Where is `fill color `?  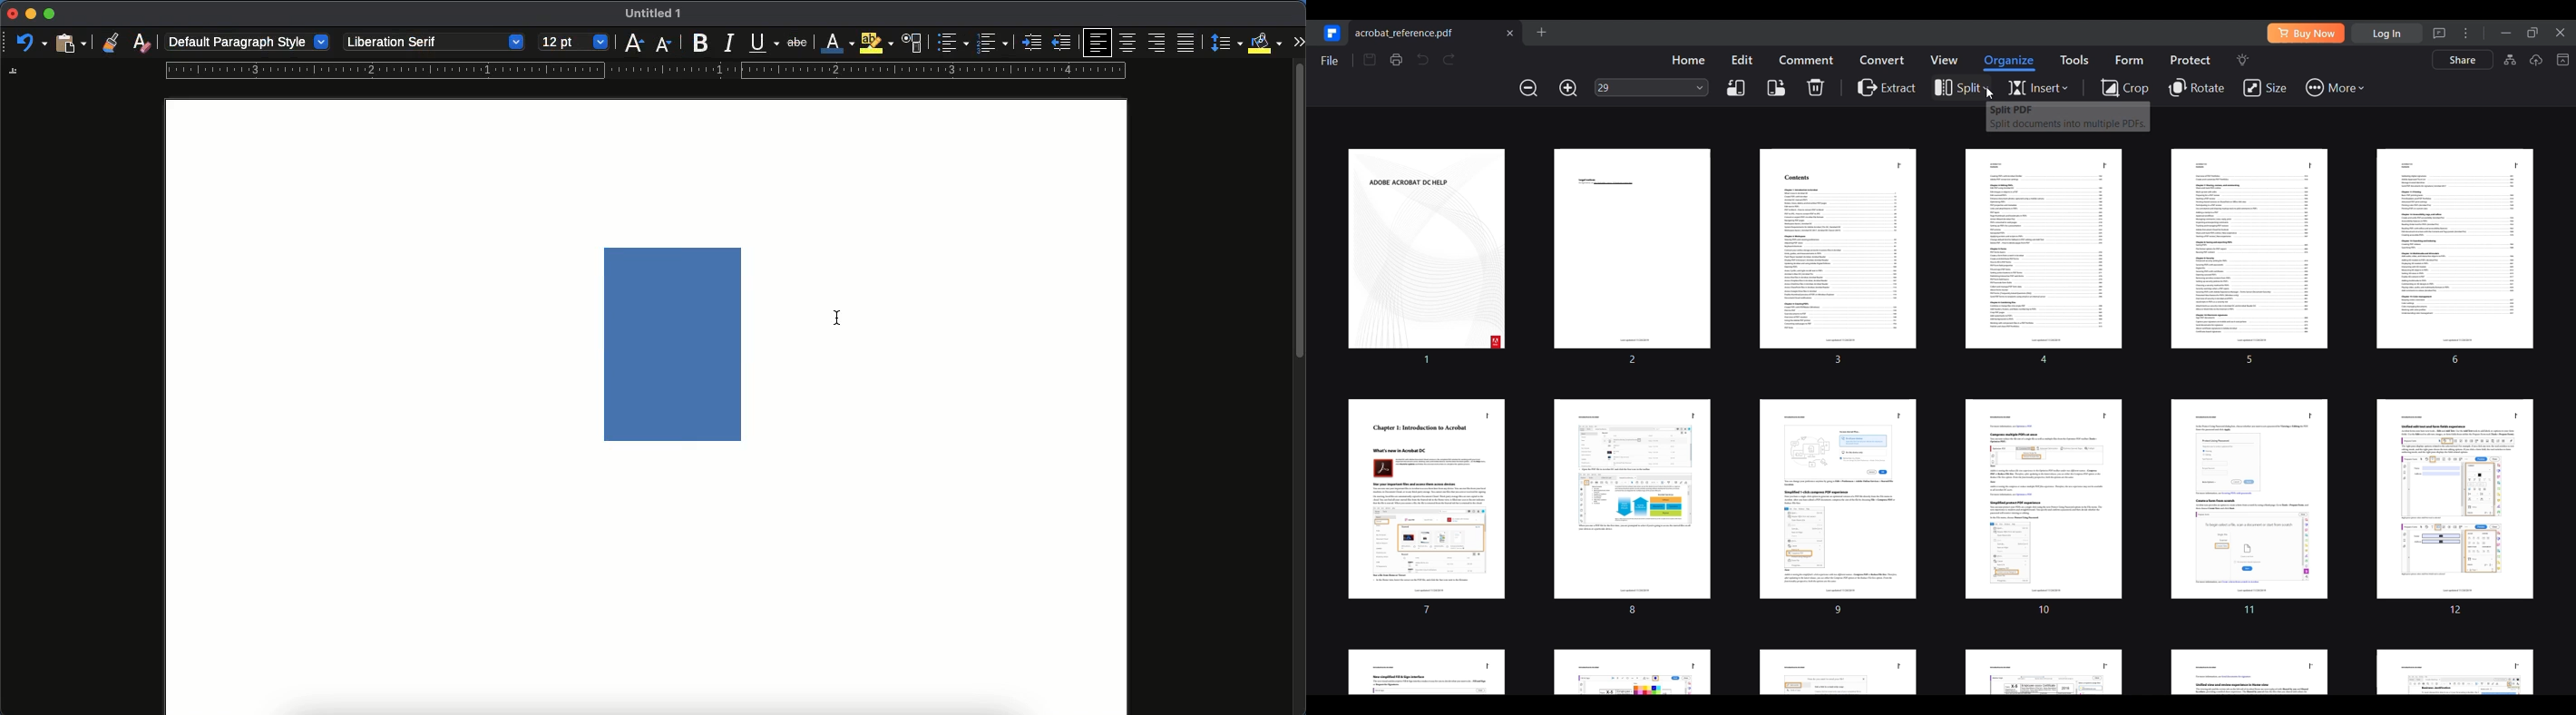
fill color  is located at coordinates (1265, 42).